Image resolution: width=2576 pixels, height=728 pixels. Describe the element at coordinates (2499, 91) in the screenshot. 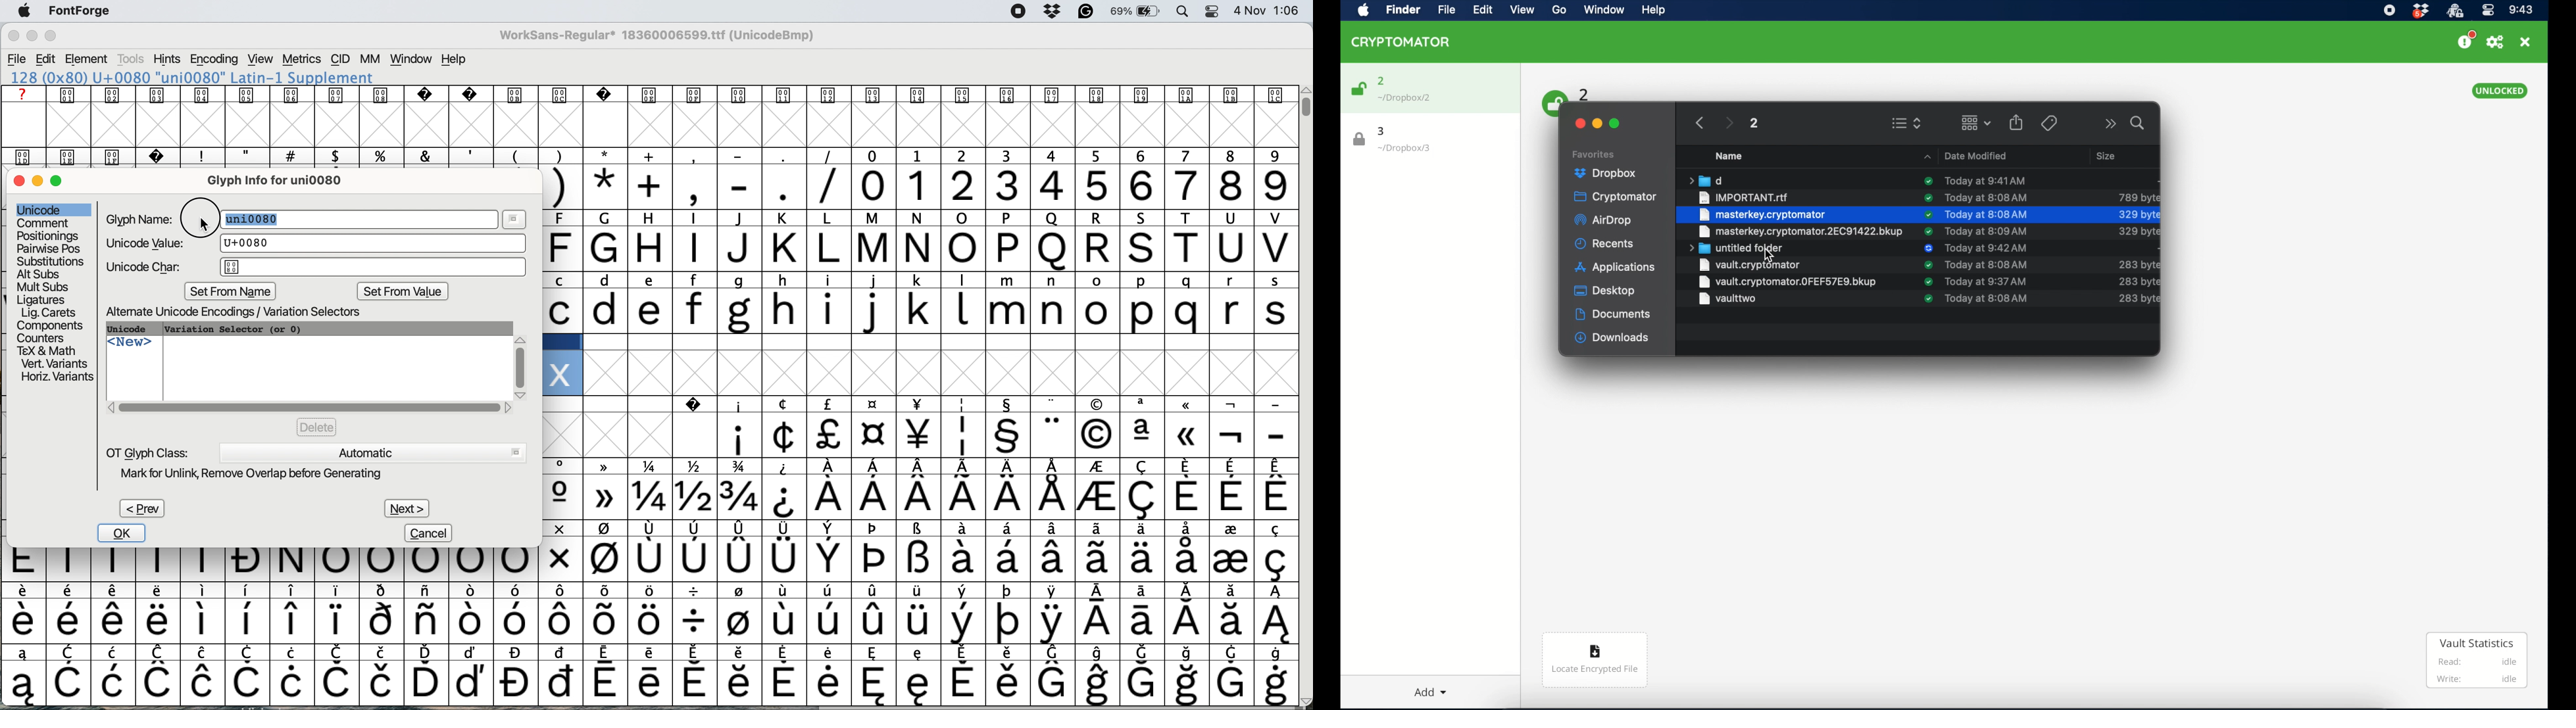

I see `unlocked` at that location.